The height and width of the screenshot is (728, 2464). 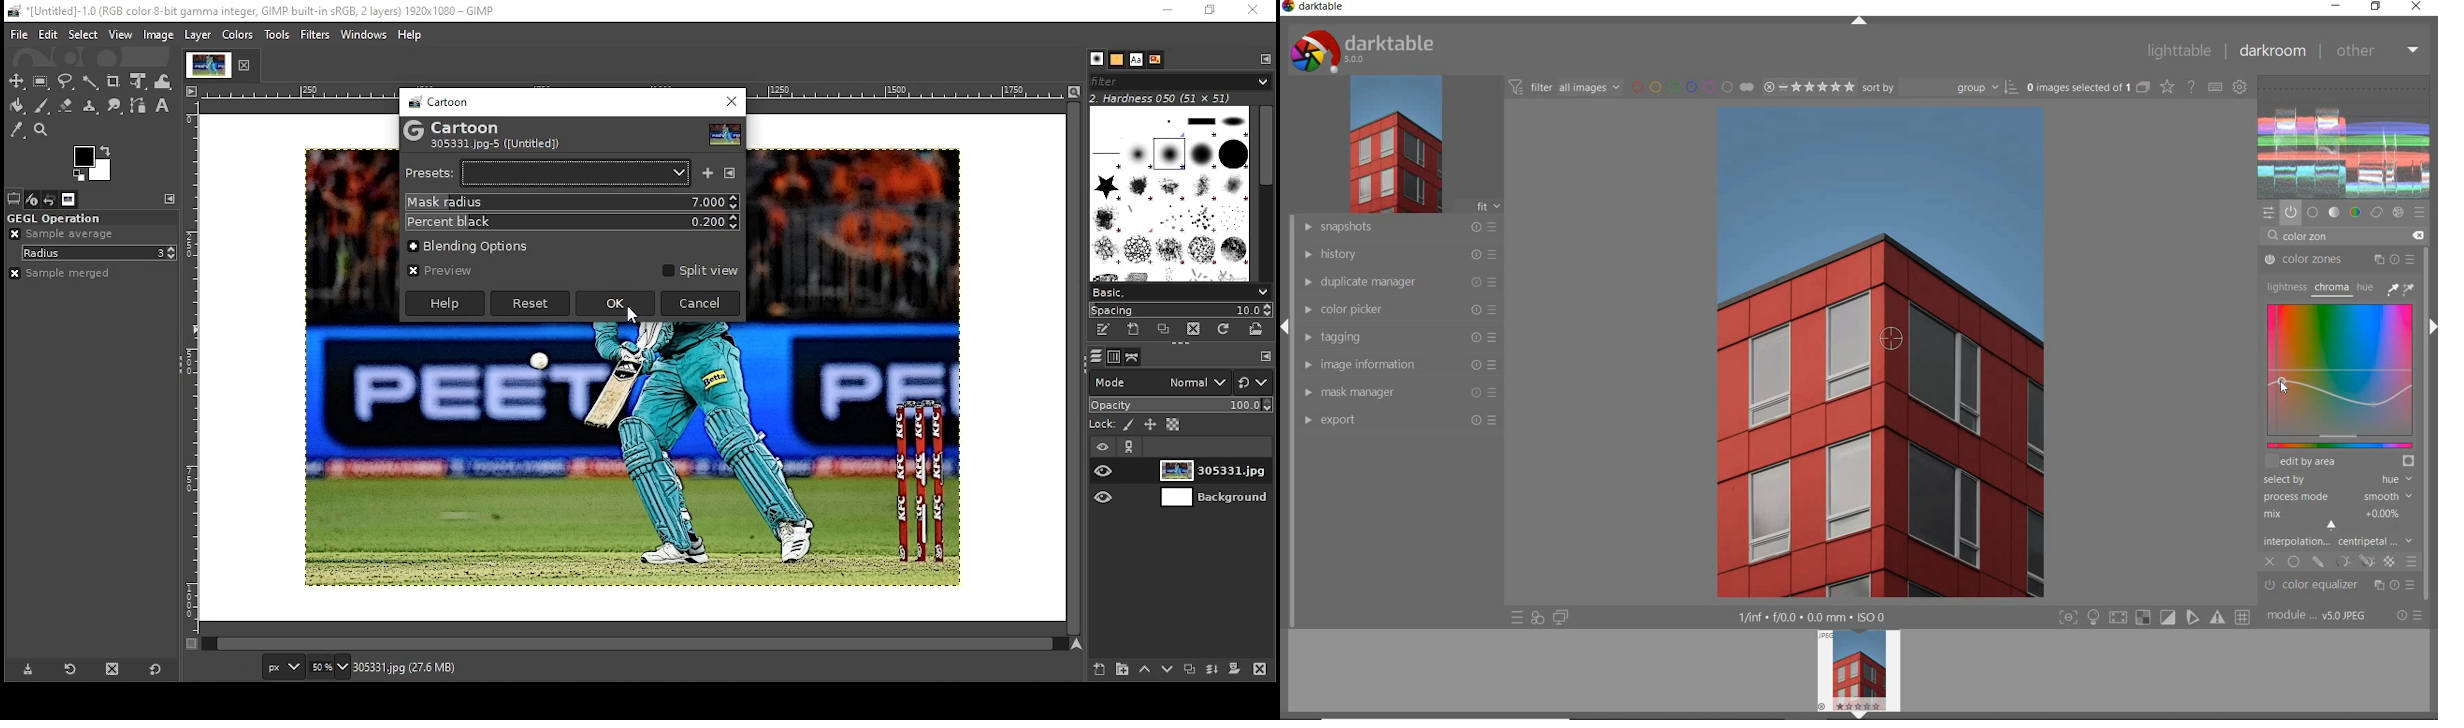 What do you see at coordinates (2353, 561) in the screenshot?
I see `MASK OPTIONS` at bounding box center [2353, 561].